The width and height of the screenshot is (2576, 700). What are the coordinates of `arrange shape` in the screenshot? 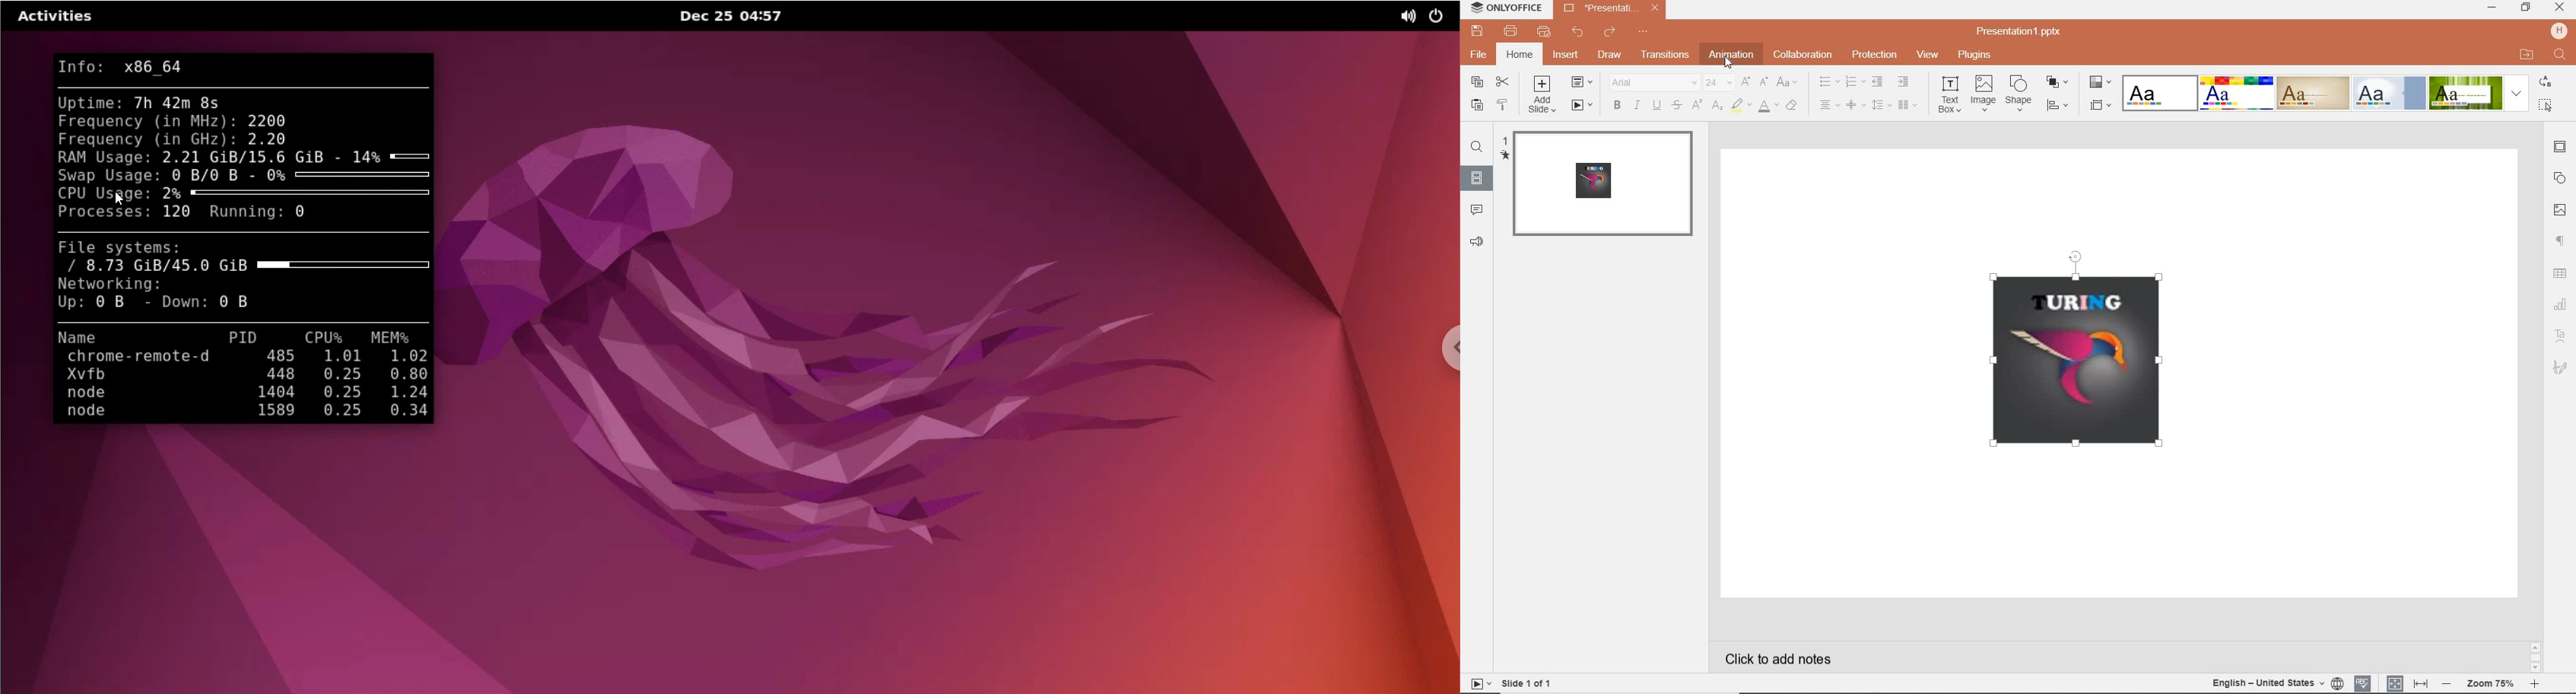 It's located at (2056, 82).